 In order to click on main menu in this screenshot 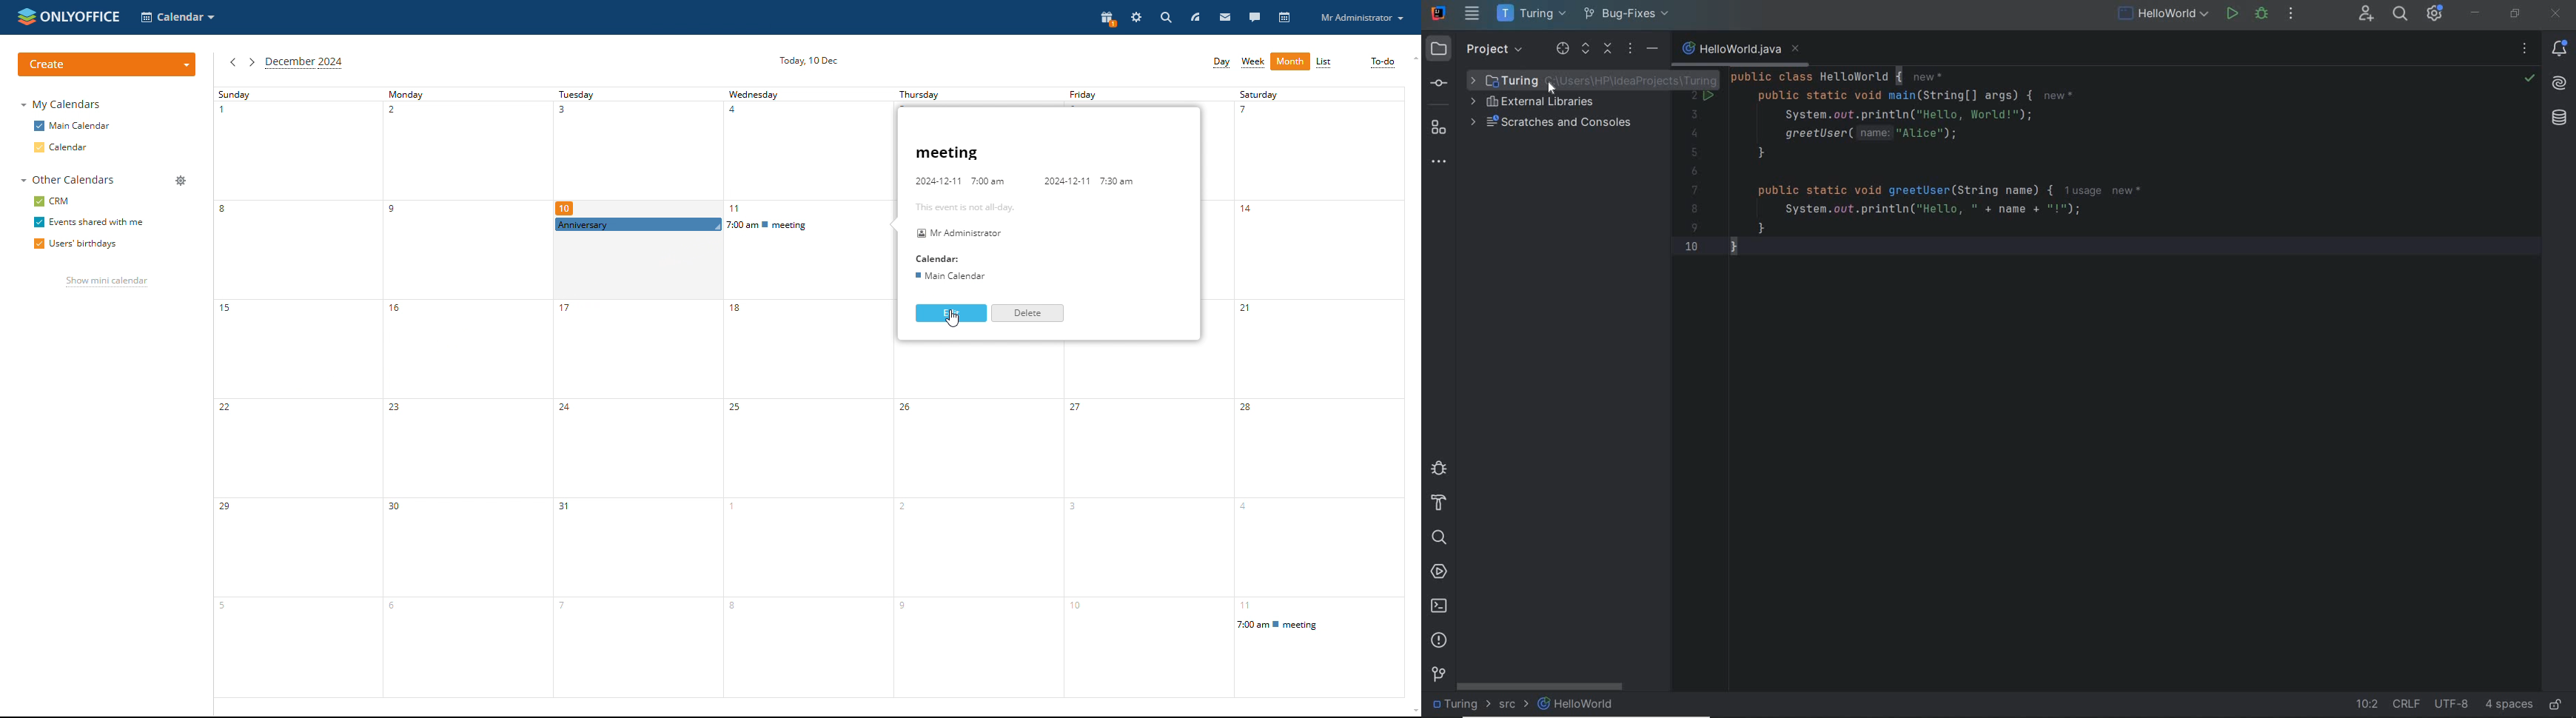, I will do `click(1474, 13)`.